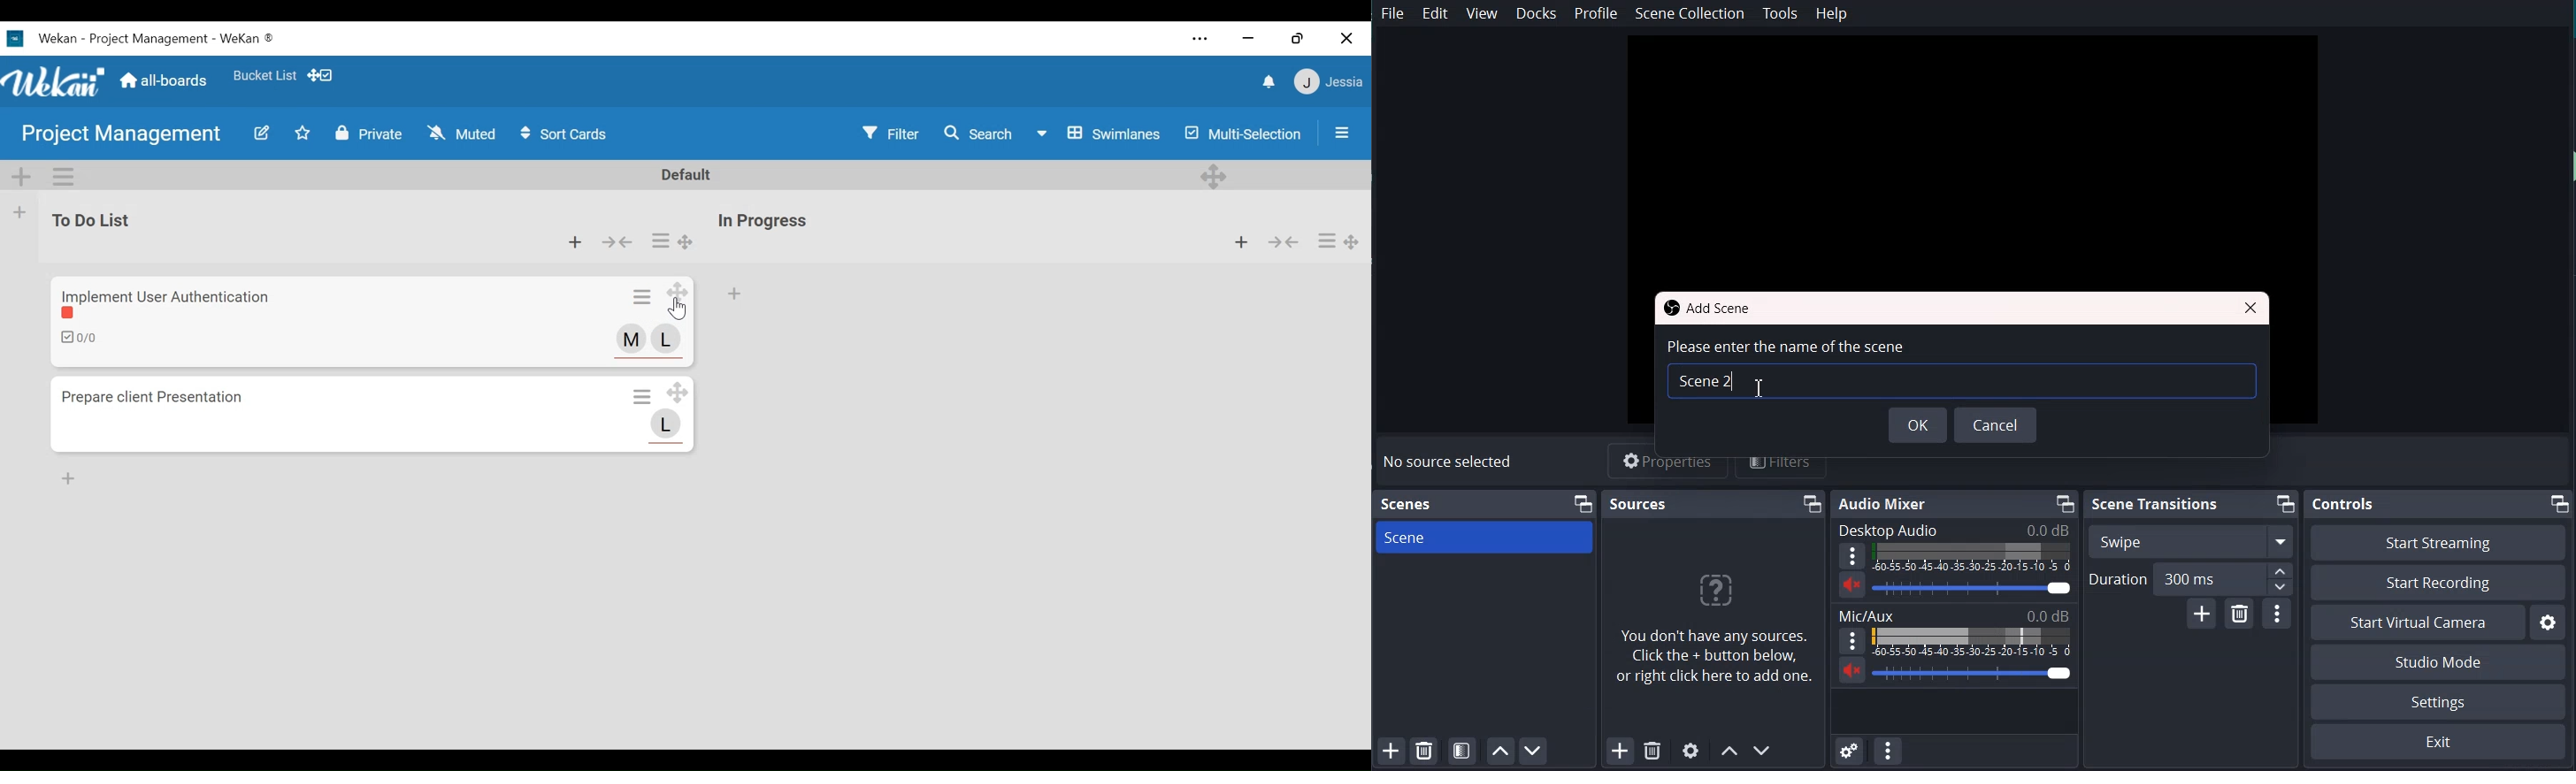 This screenshot has height=784, width=2576. I want to click on Multi-Selection, so click(1241, 134).